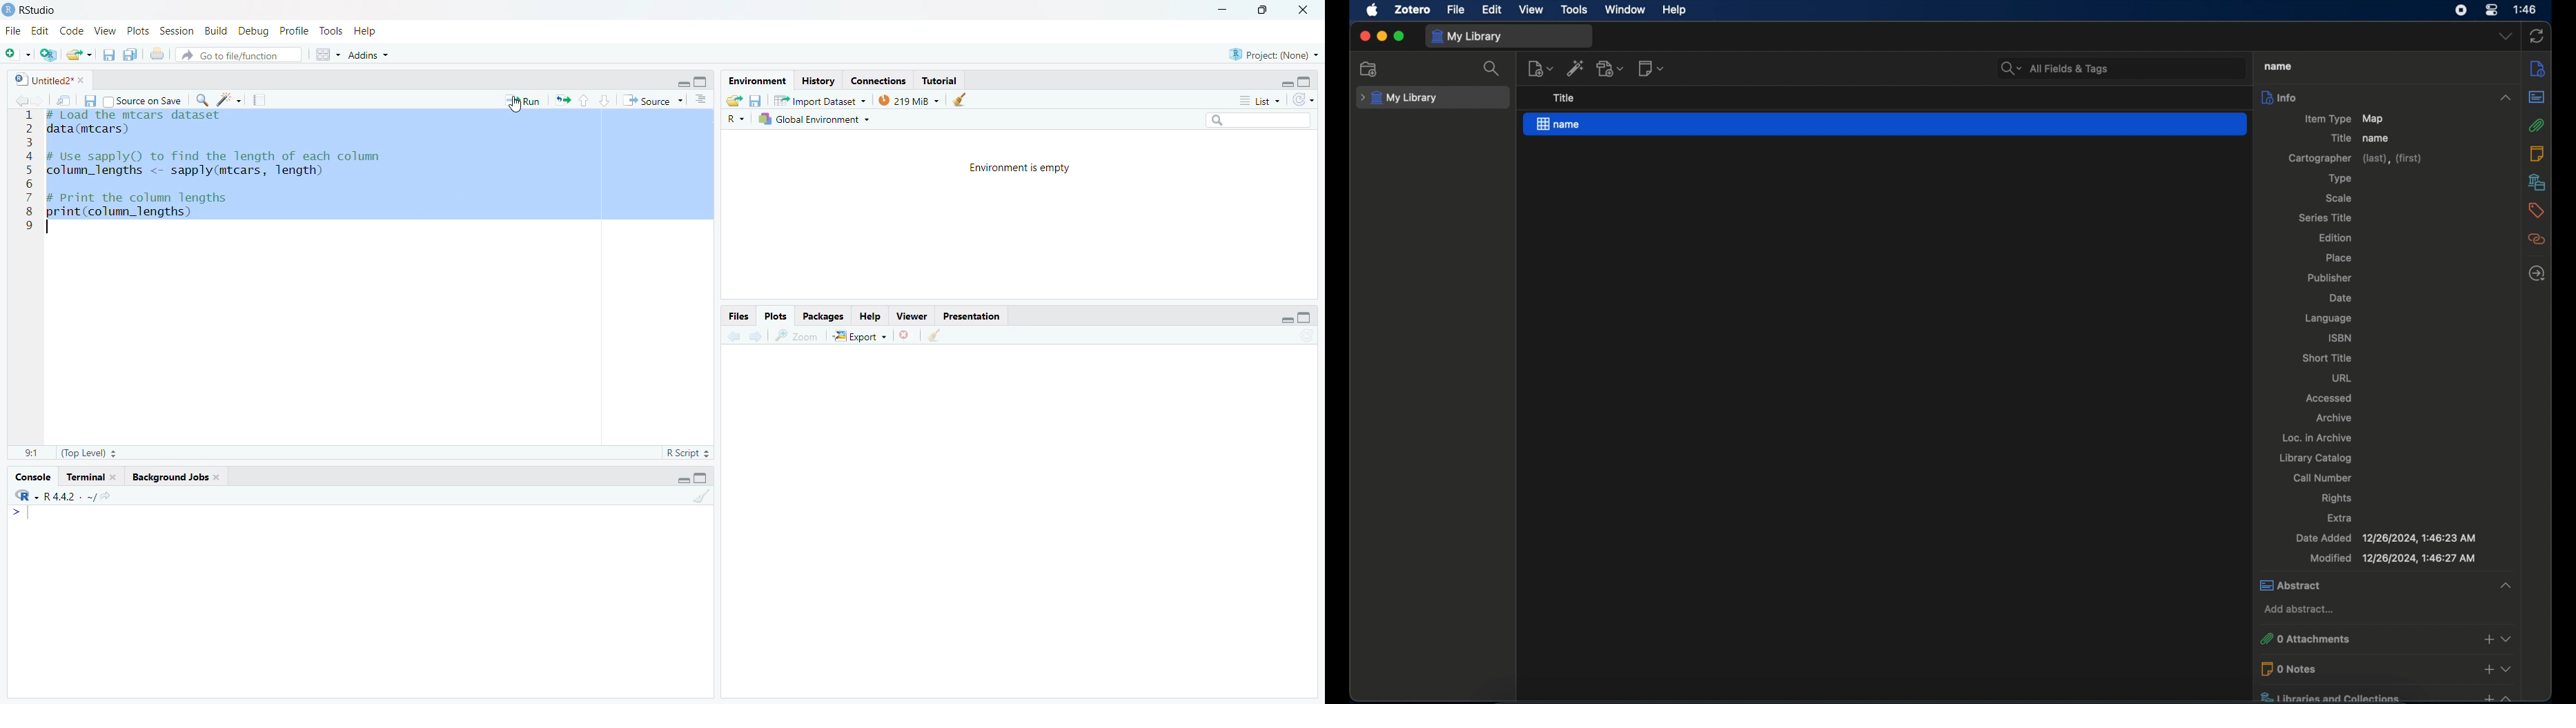 The width and height of the screenshot is (2576, 728). What do you see at coordinates (583, 100) in the screenshot?
I see `Go to previous section` at bounding box center [583, 100].